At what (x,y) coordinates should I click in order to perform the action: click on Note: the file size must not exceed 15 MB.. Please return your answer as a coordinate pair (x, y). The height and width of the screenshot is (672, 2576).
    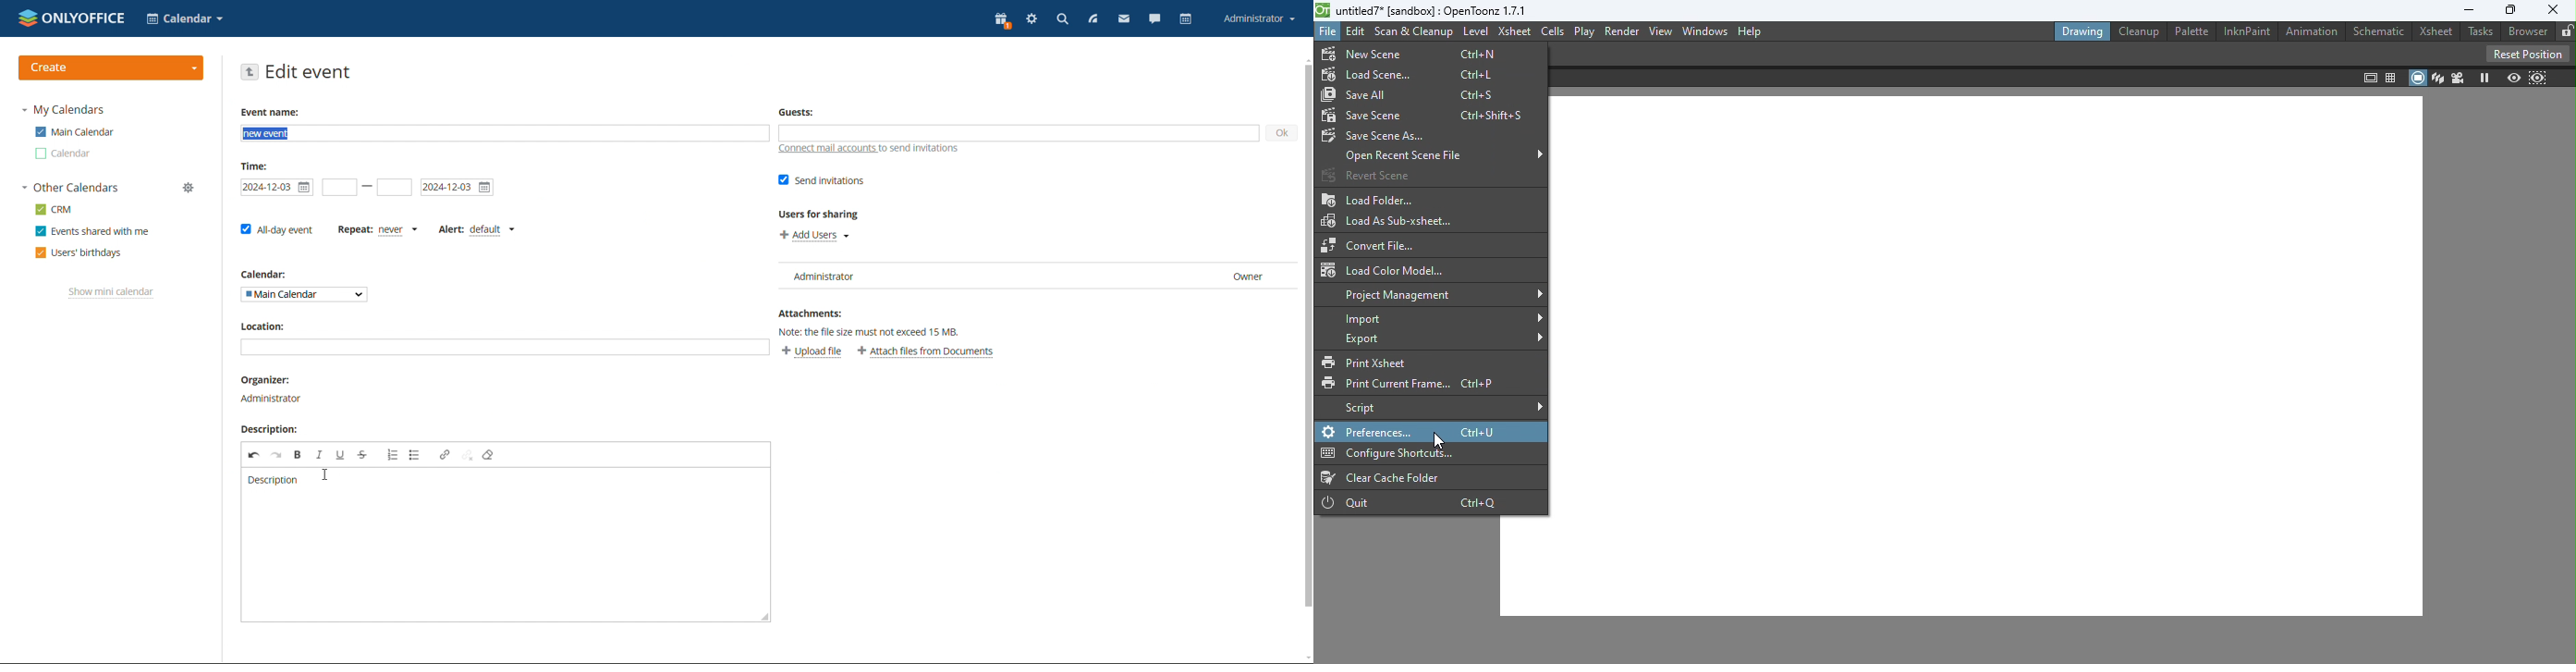
    Looking at the image, I should click on (872, 333).